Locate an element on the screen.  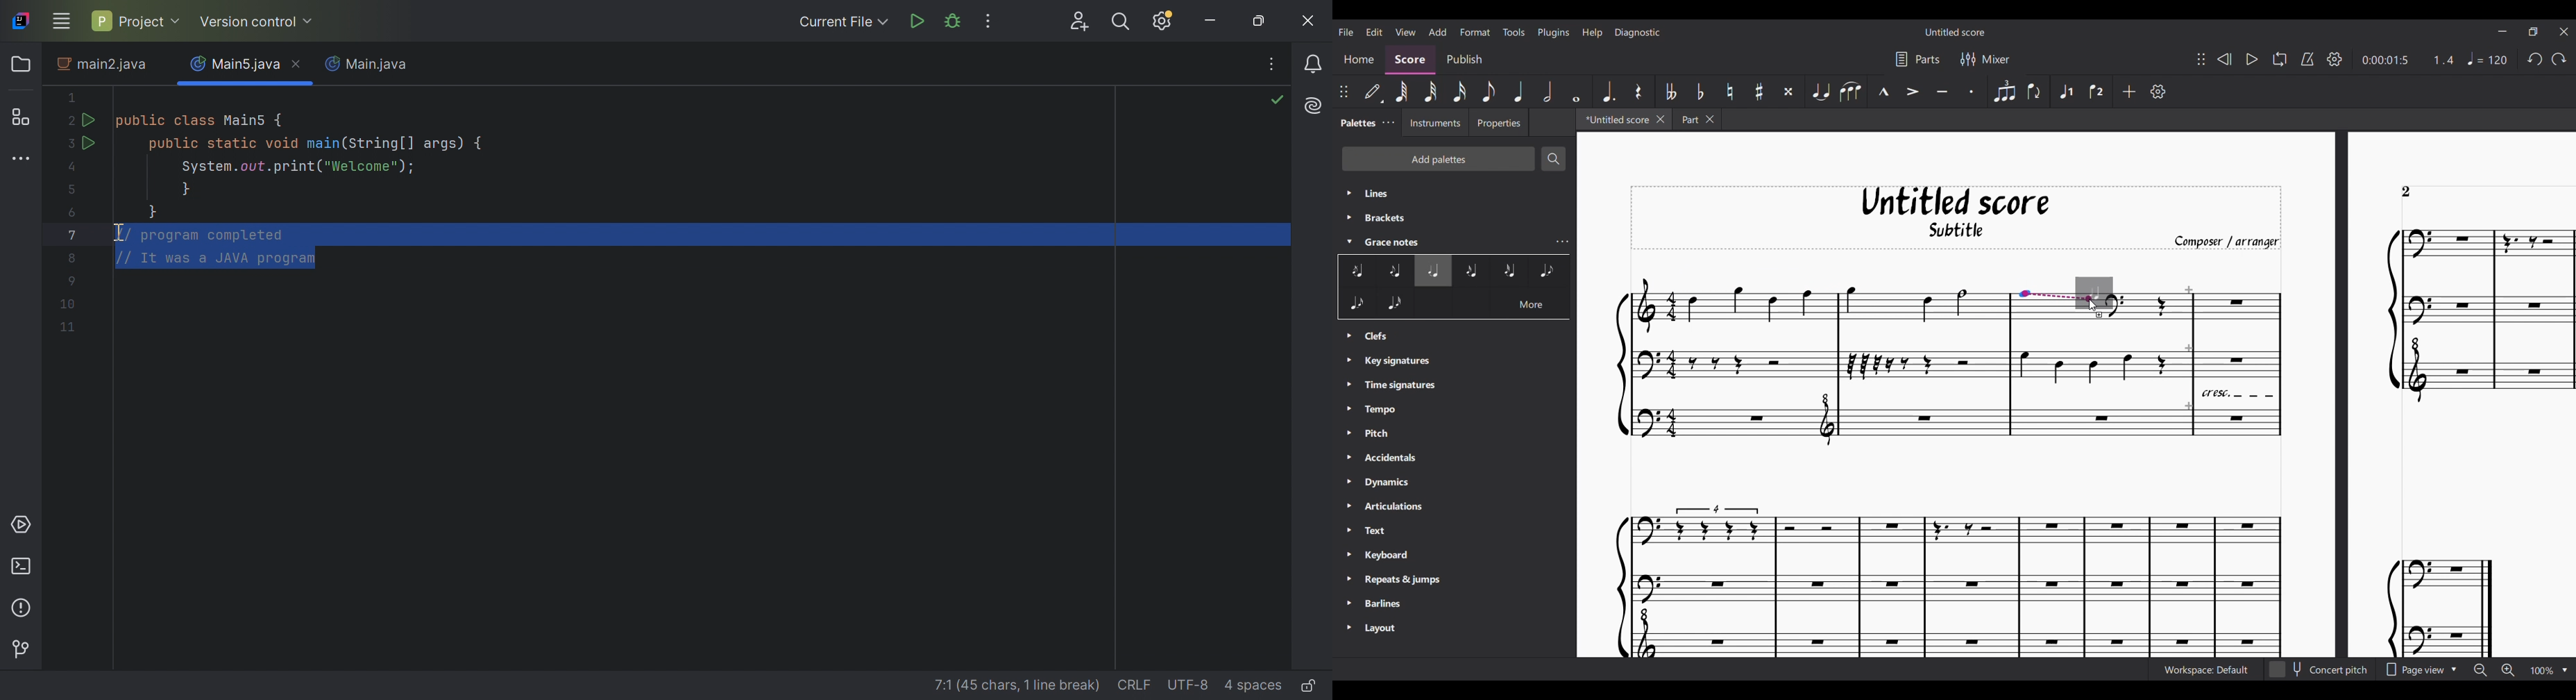
IntelliJ icon is located at coordinates (21, 21).